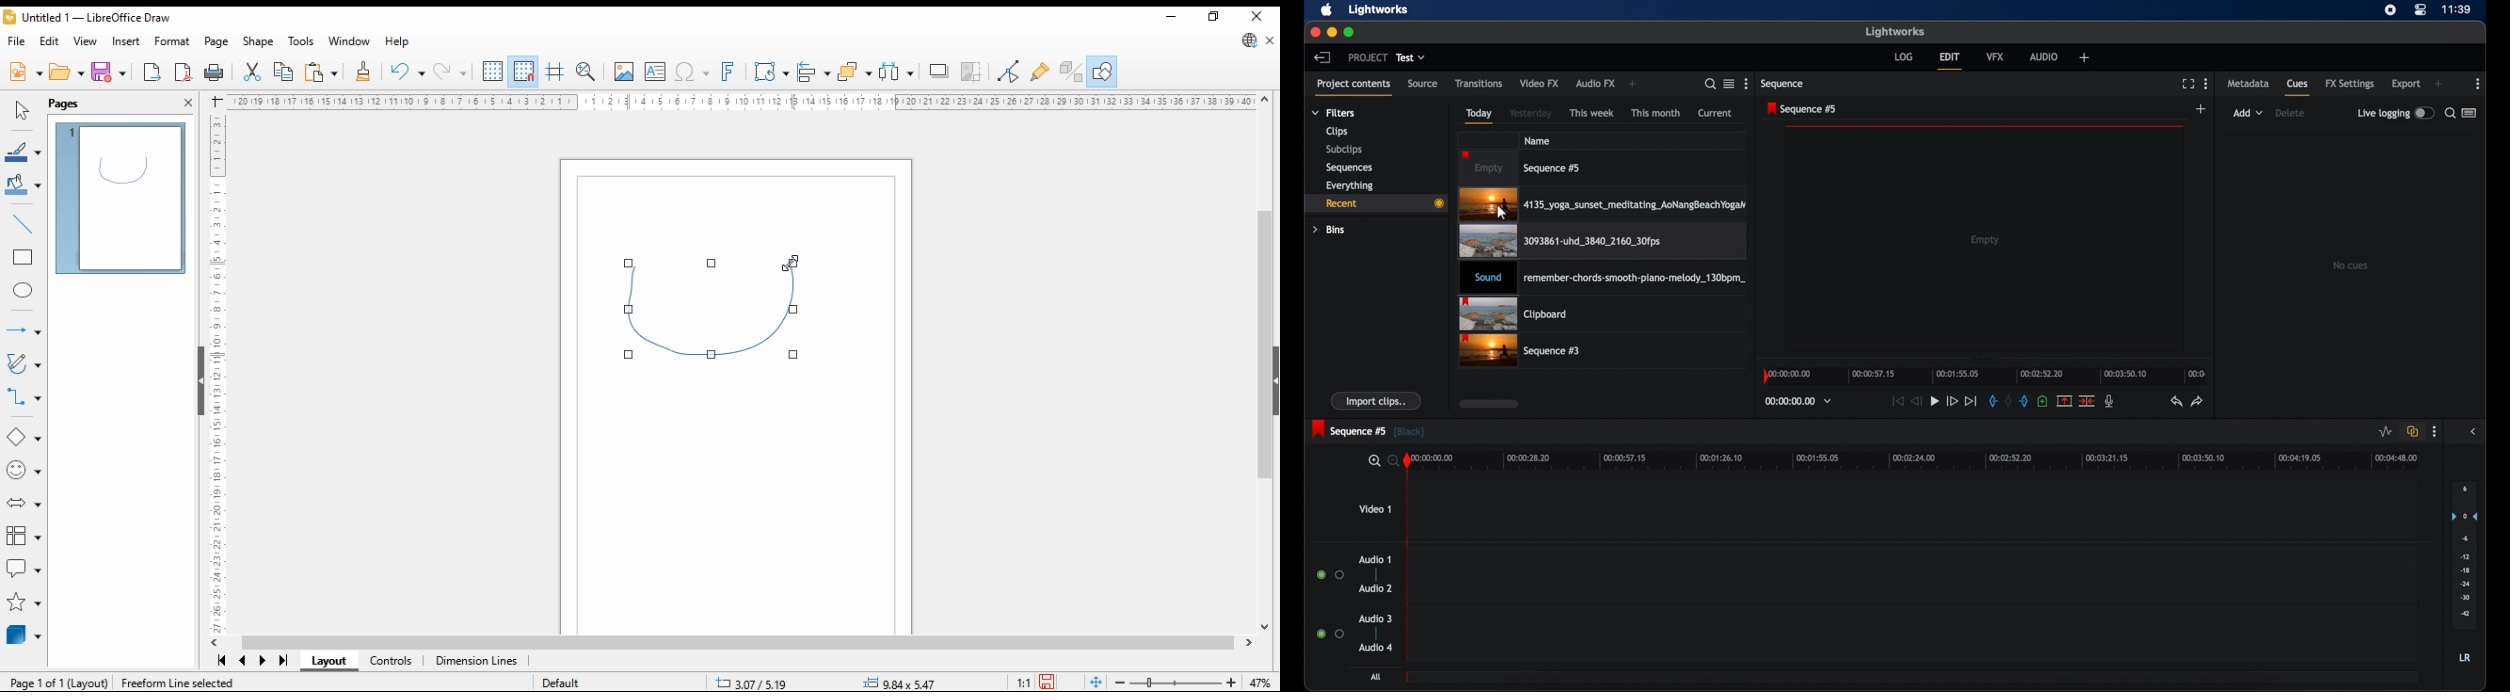 Image resolution: width=2520 pixels, height=700 pixels. What do you see at coordinates (1022, 682) in the screenshot?
I see `1:1` at bounding box center [1022, 682].